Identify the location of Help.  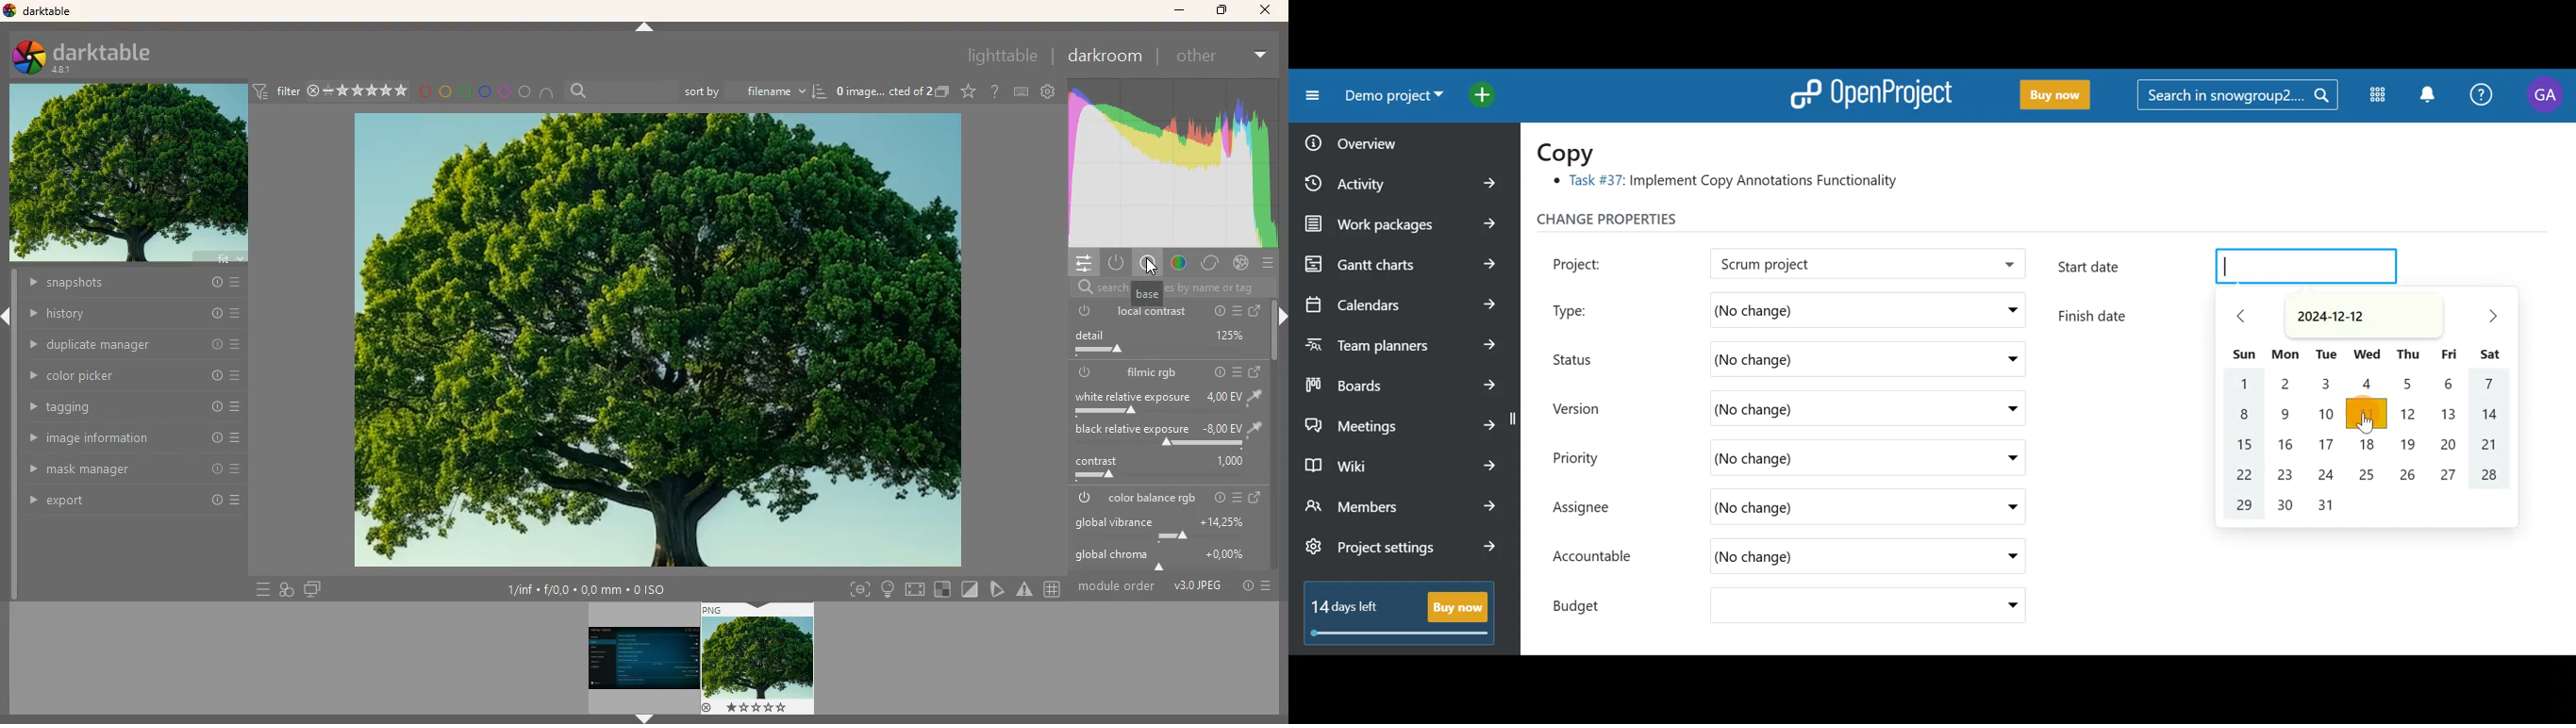
(2482, 97).